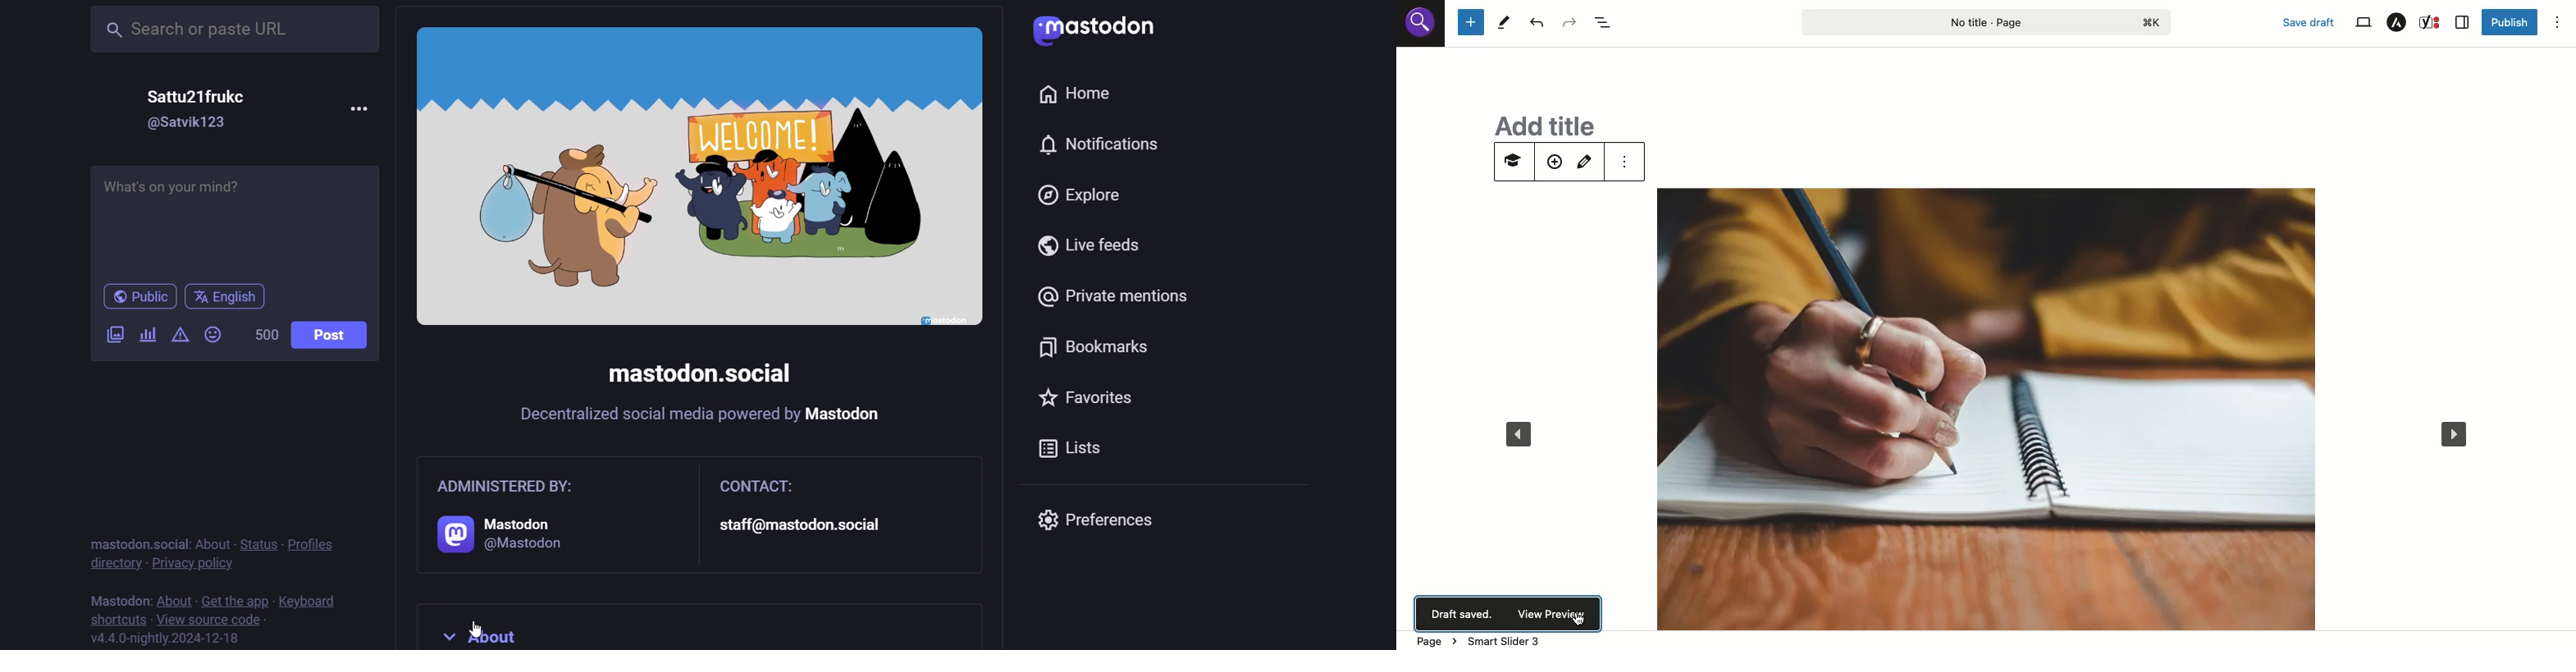 This screenshot has height=672, width=2576. I want to click on more, so click(359, 106).